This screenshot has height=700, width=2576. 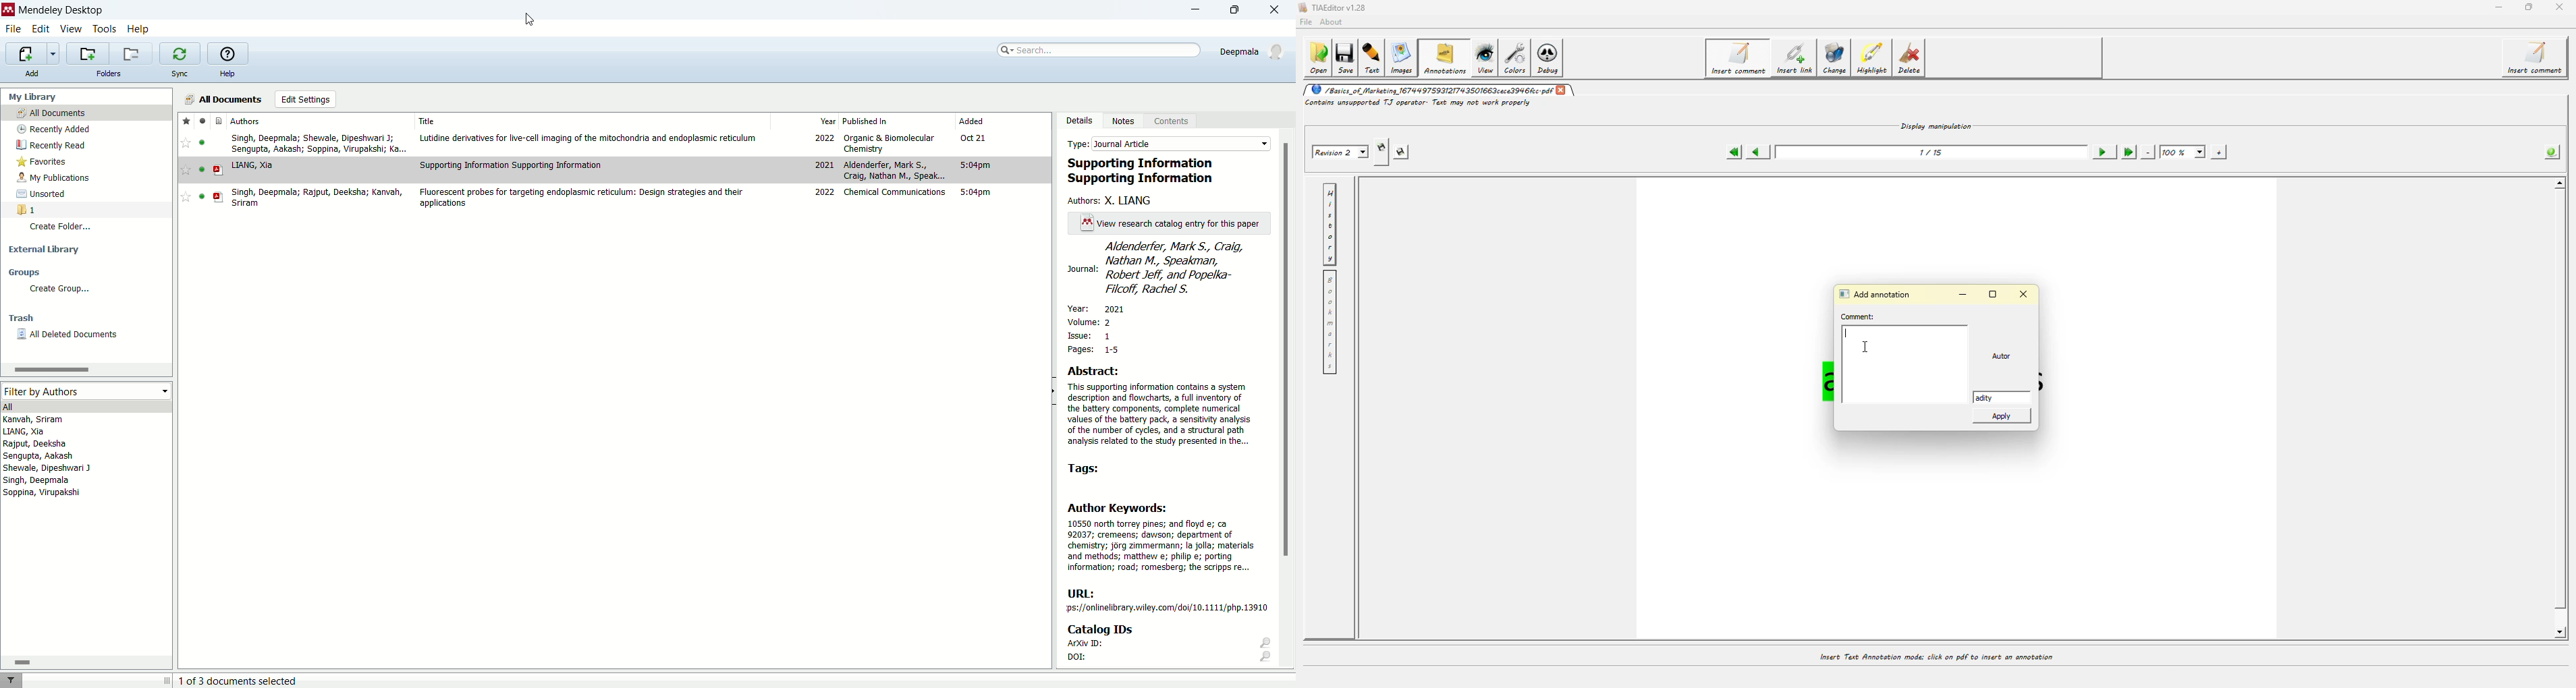 I want to click on search, so click(x=1100, y=50).